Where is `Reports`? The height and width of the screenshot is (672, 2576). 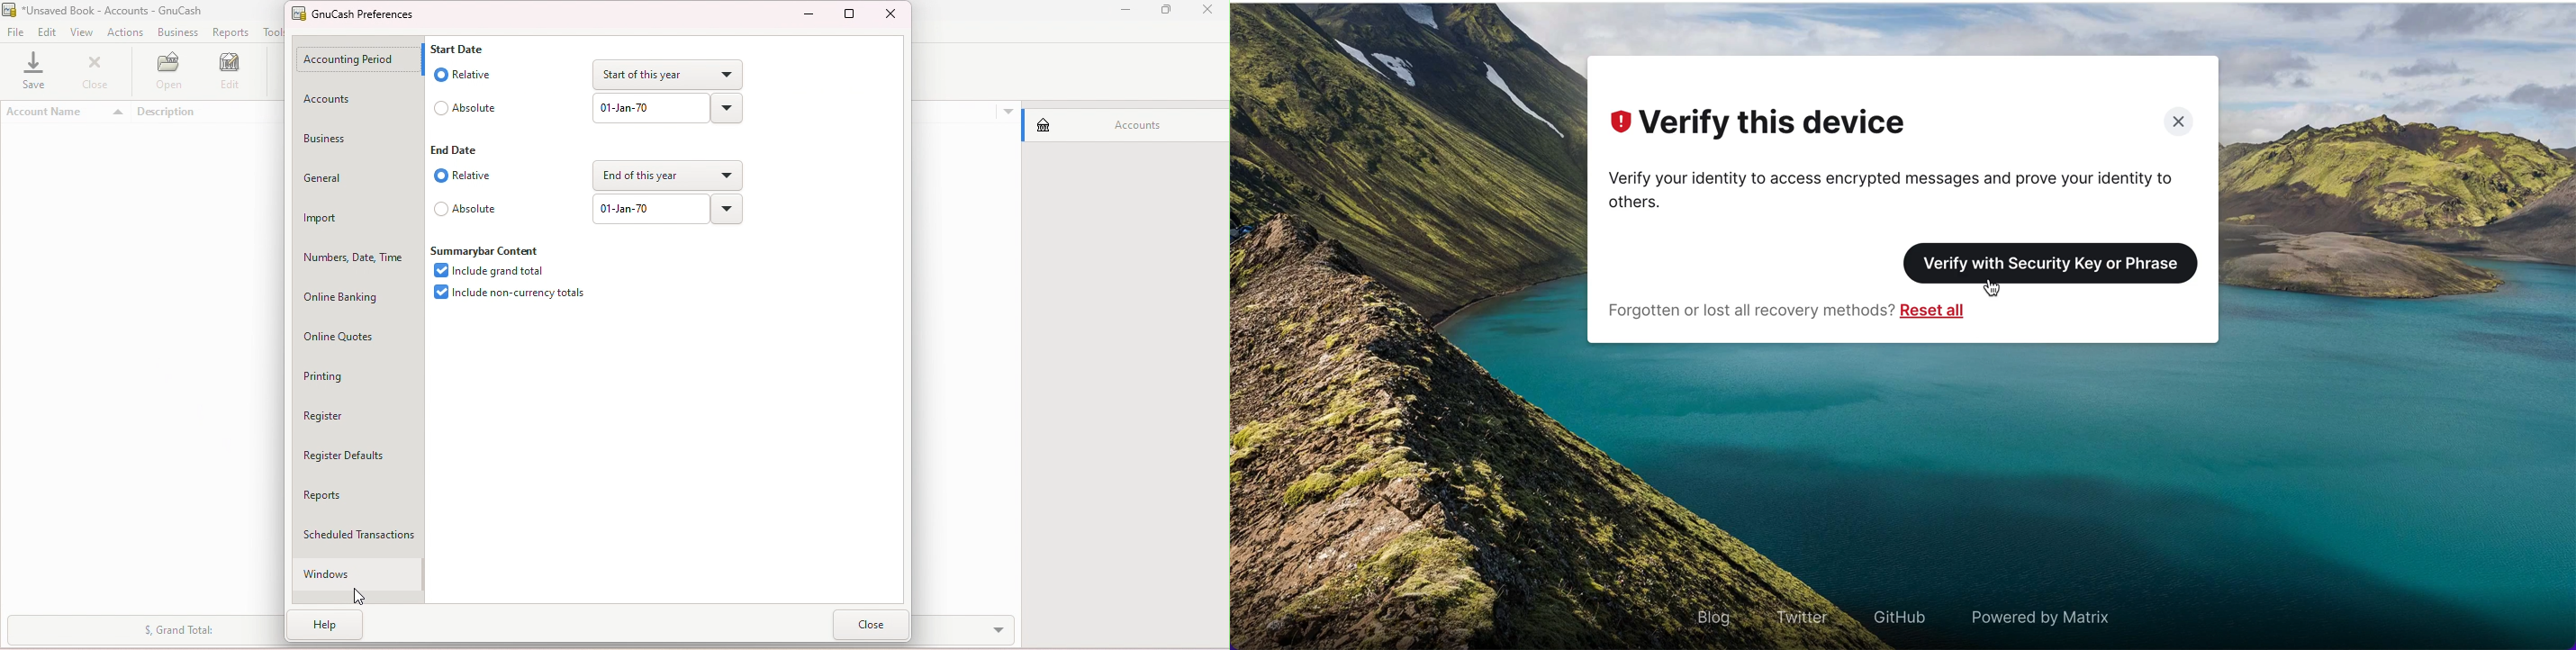
Reports is located at coordinates (356, 492).